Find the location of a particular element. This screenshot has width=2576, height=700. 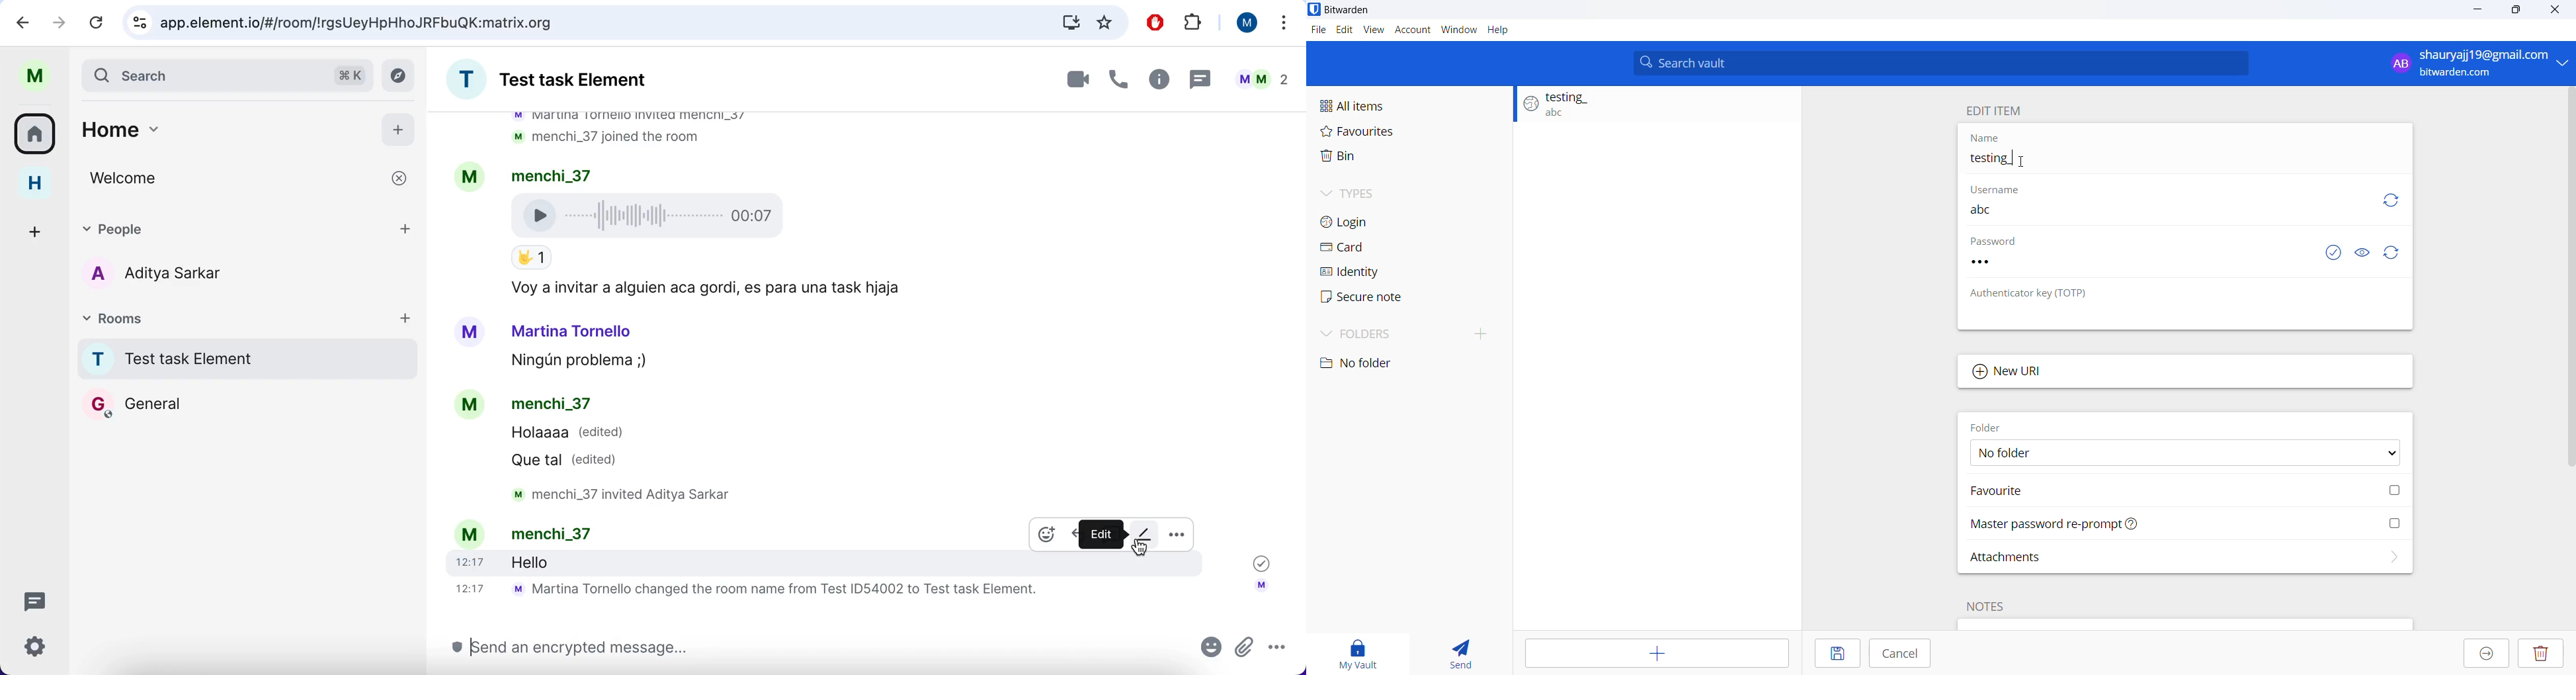

Scroll bar is located at coordinates (2568, 283).